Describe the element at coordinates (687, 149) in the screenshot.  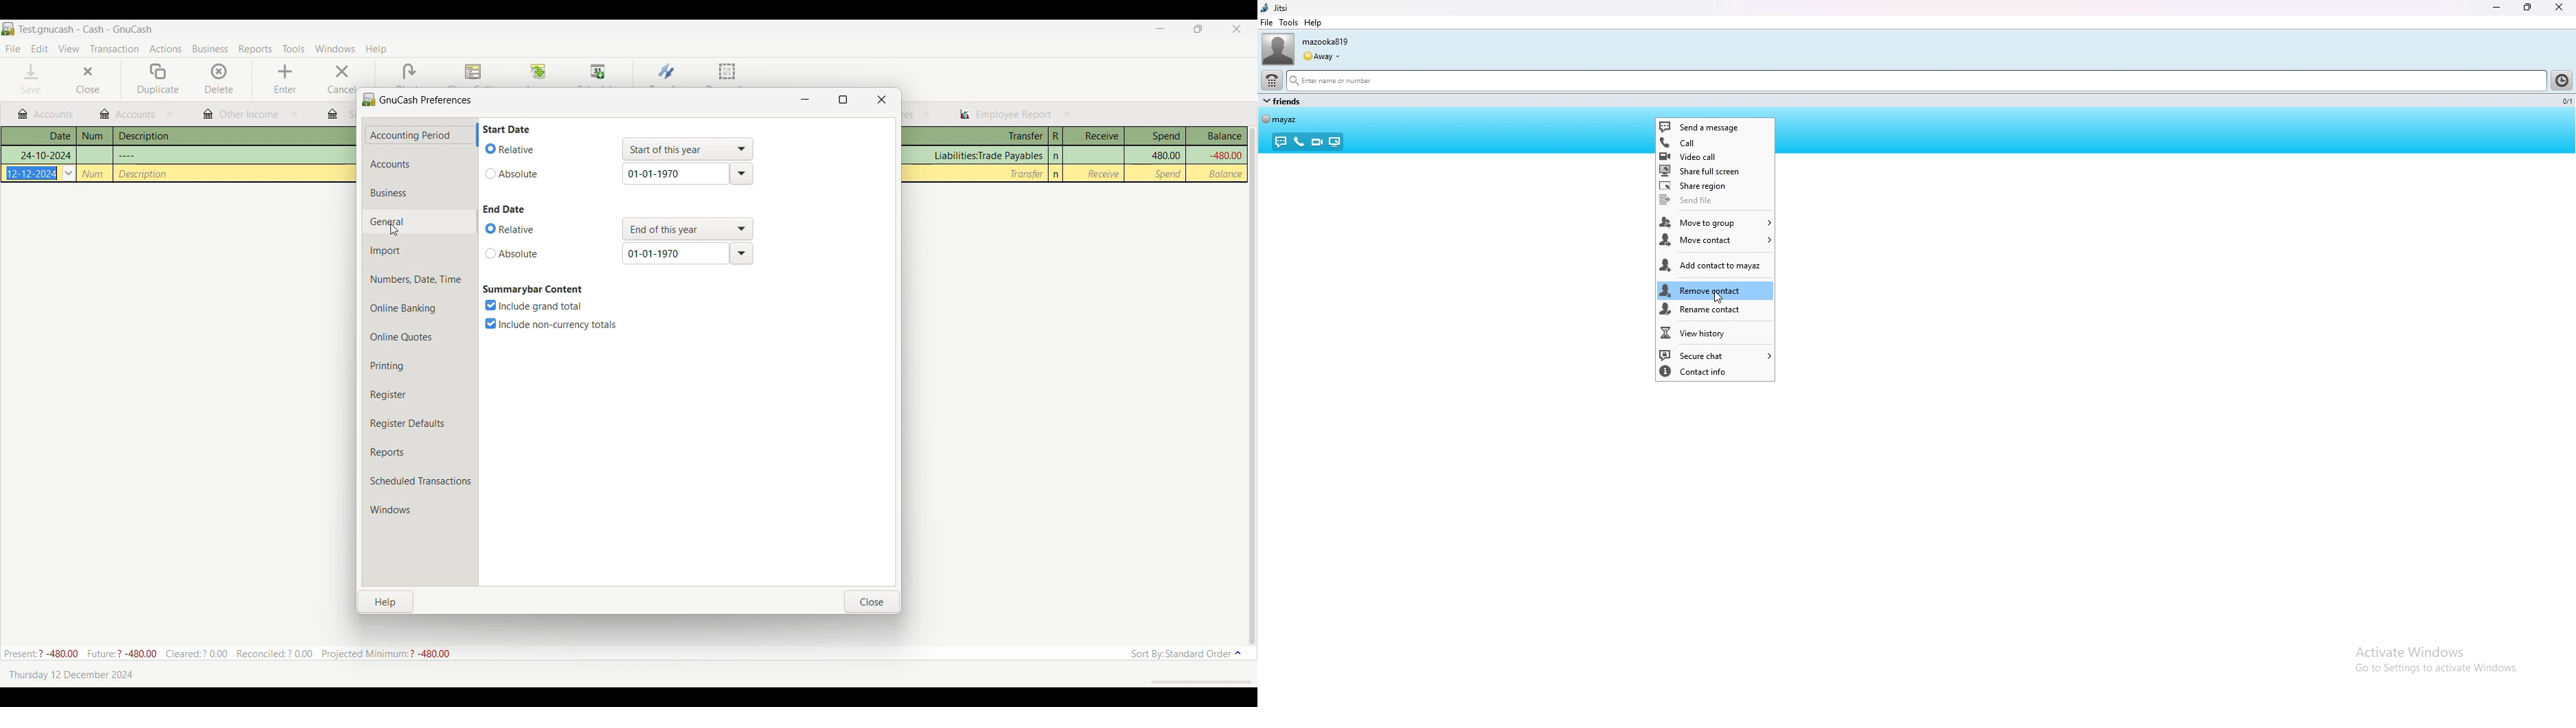
I see `Click to see respective options` at that location.